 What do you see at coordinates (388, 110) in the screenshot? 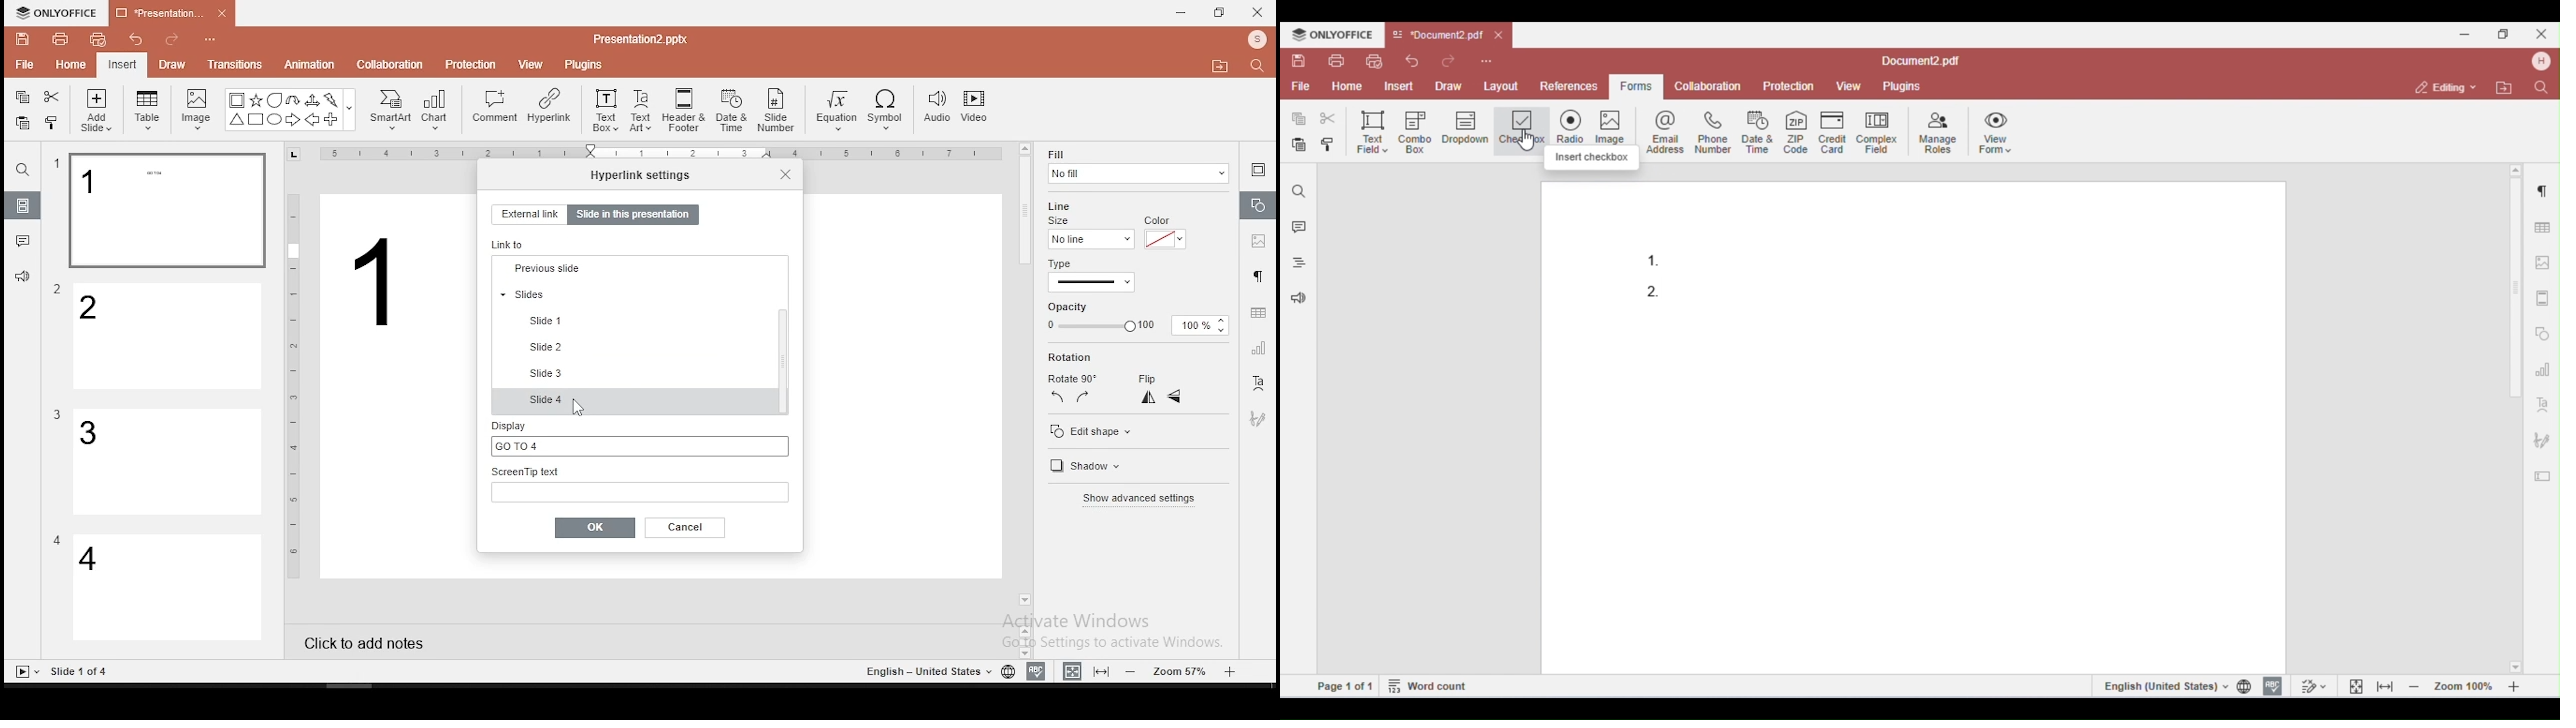
I see `smart` at bounding box center [388, 110].